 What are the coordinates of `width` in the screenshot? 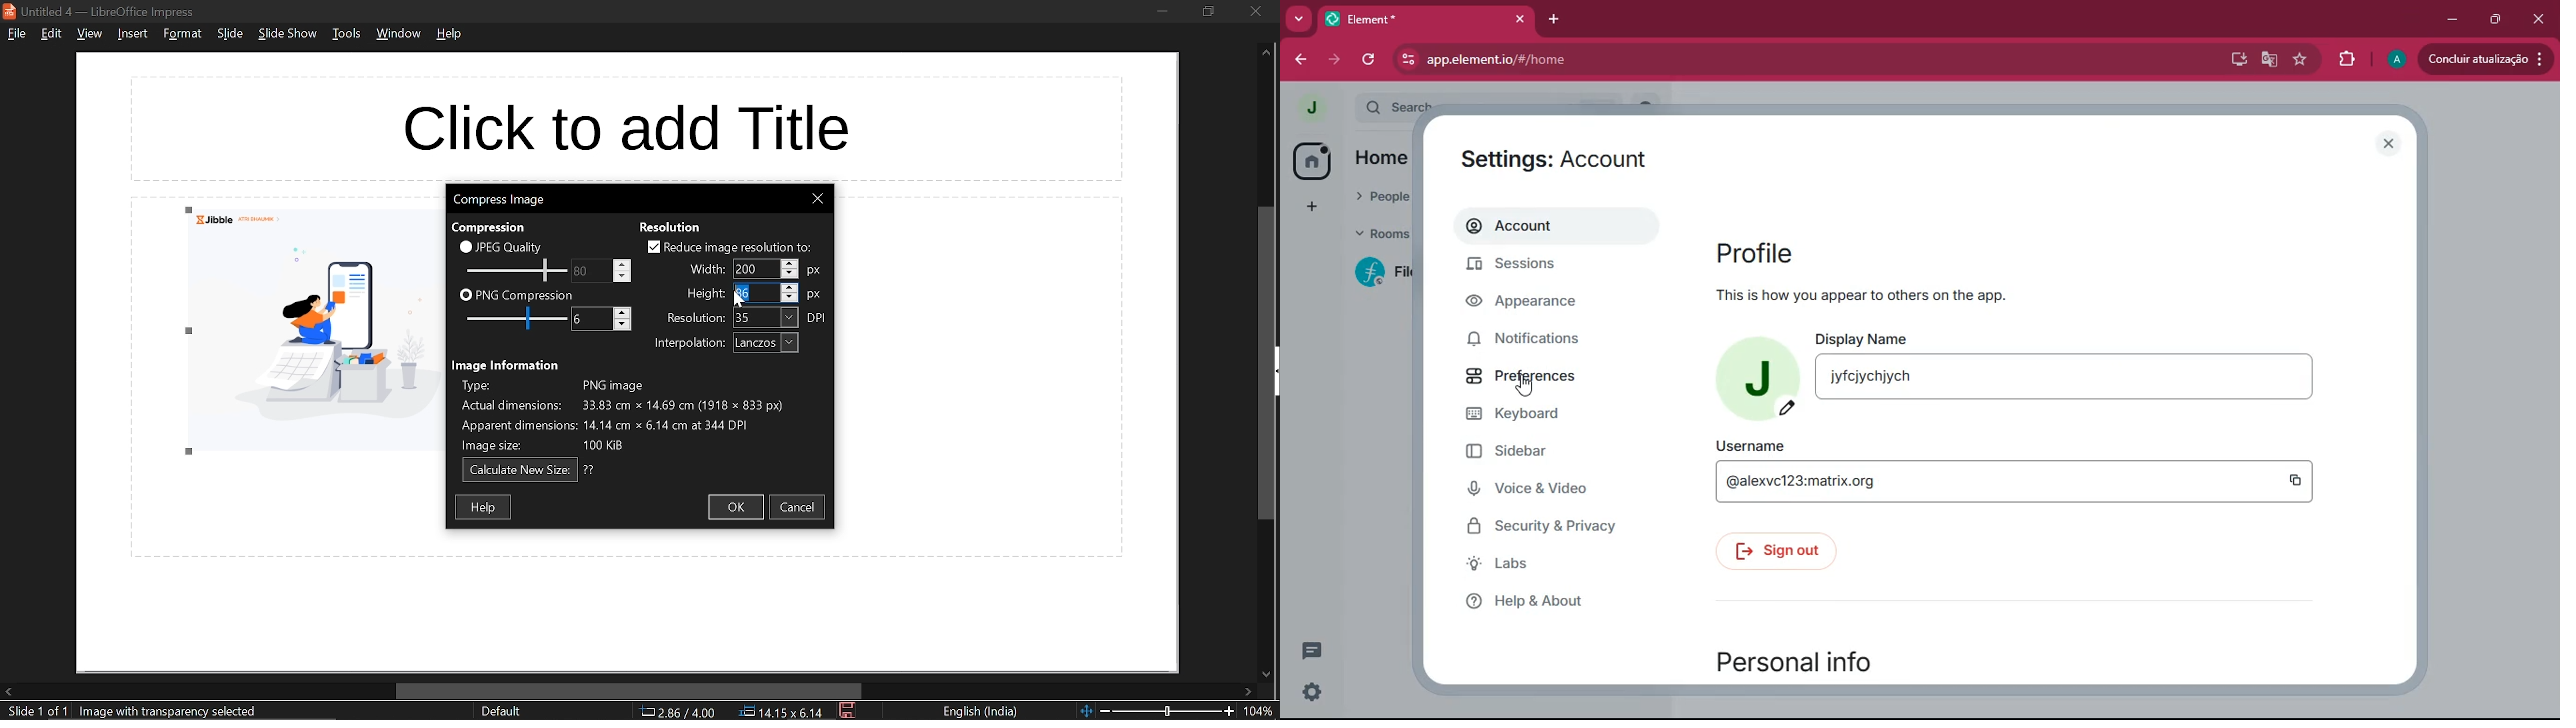 It's located at (703, 268).